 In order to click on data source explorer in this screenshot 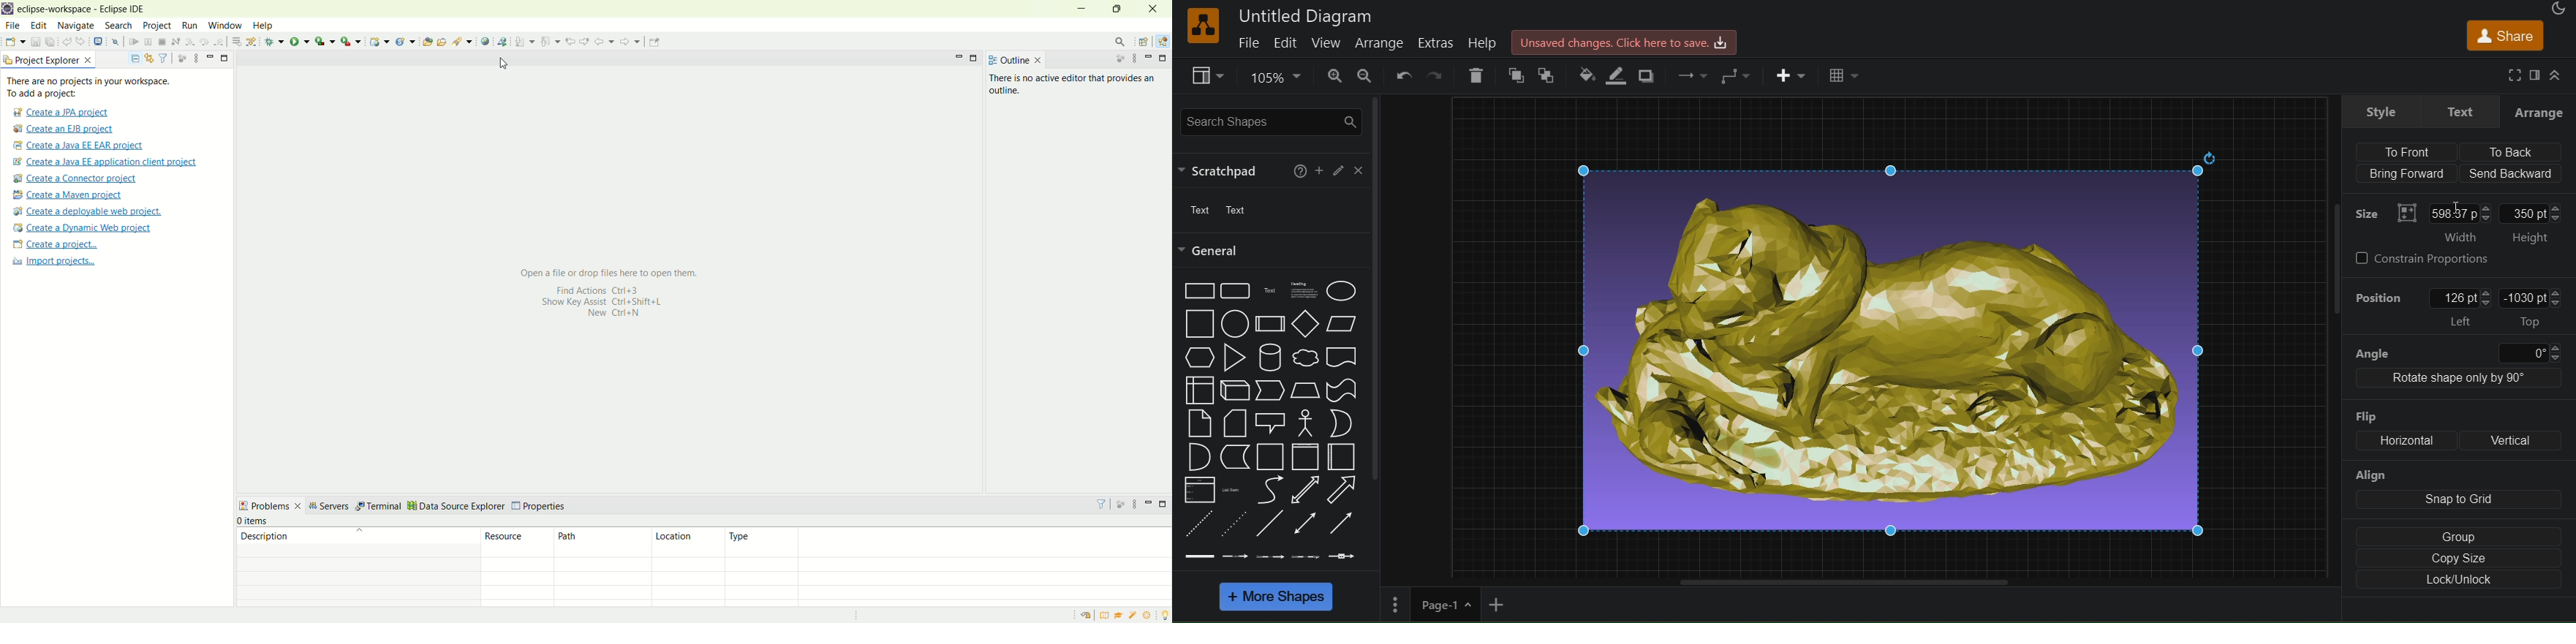, I will do `click(459, 505)`.